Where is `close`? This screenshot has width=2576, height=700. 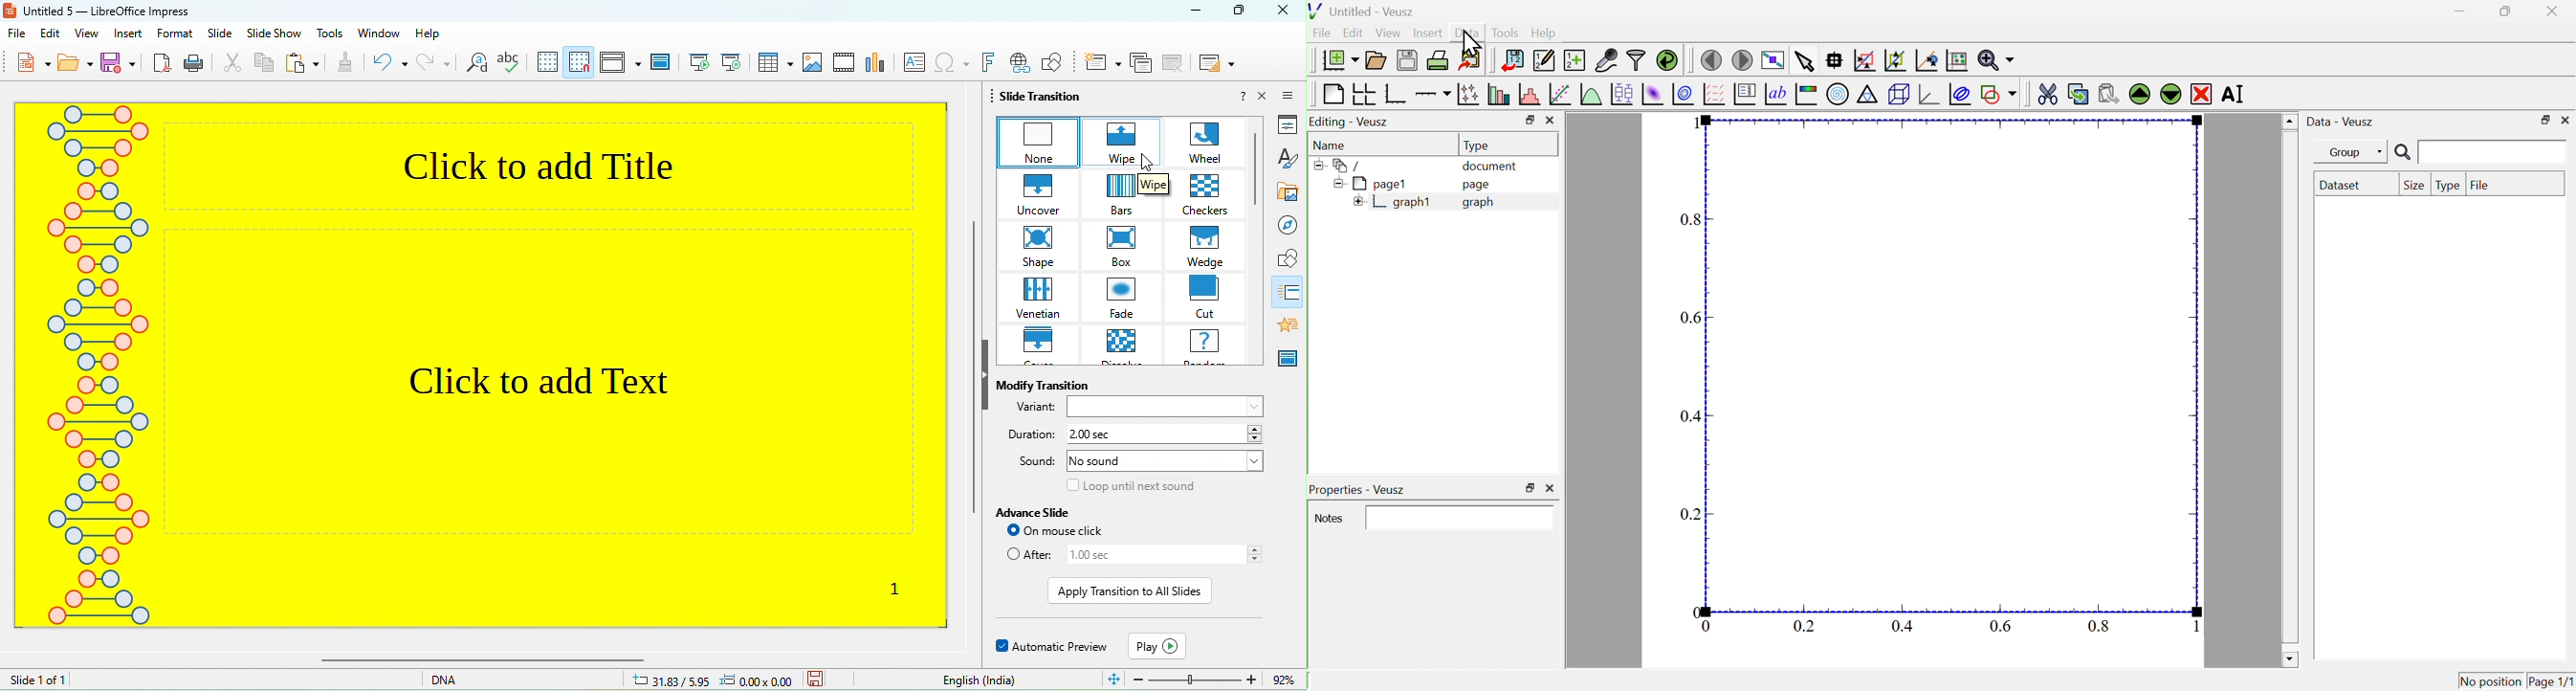
close is located at coordinates (1263, 97).